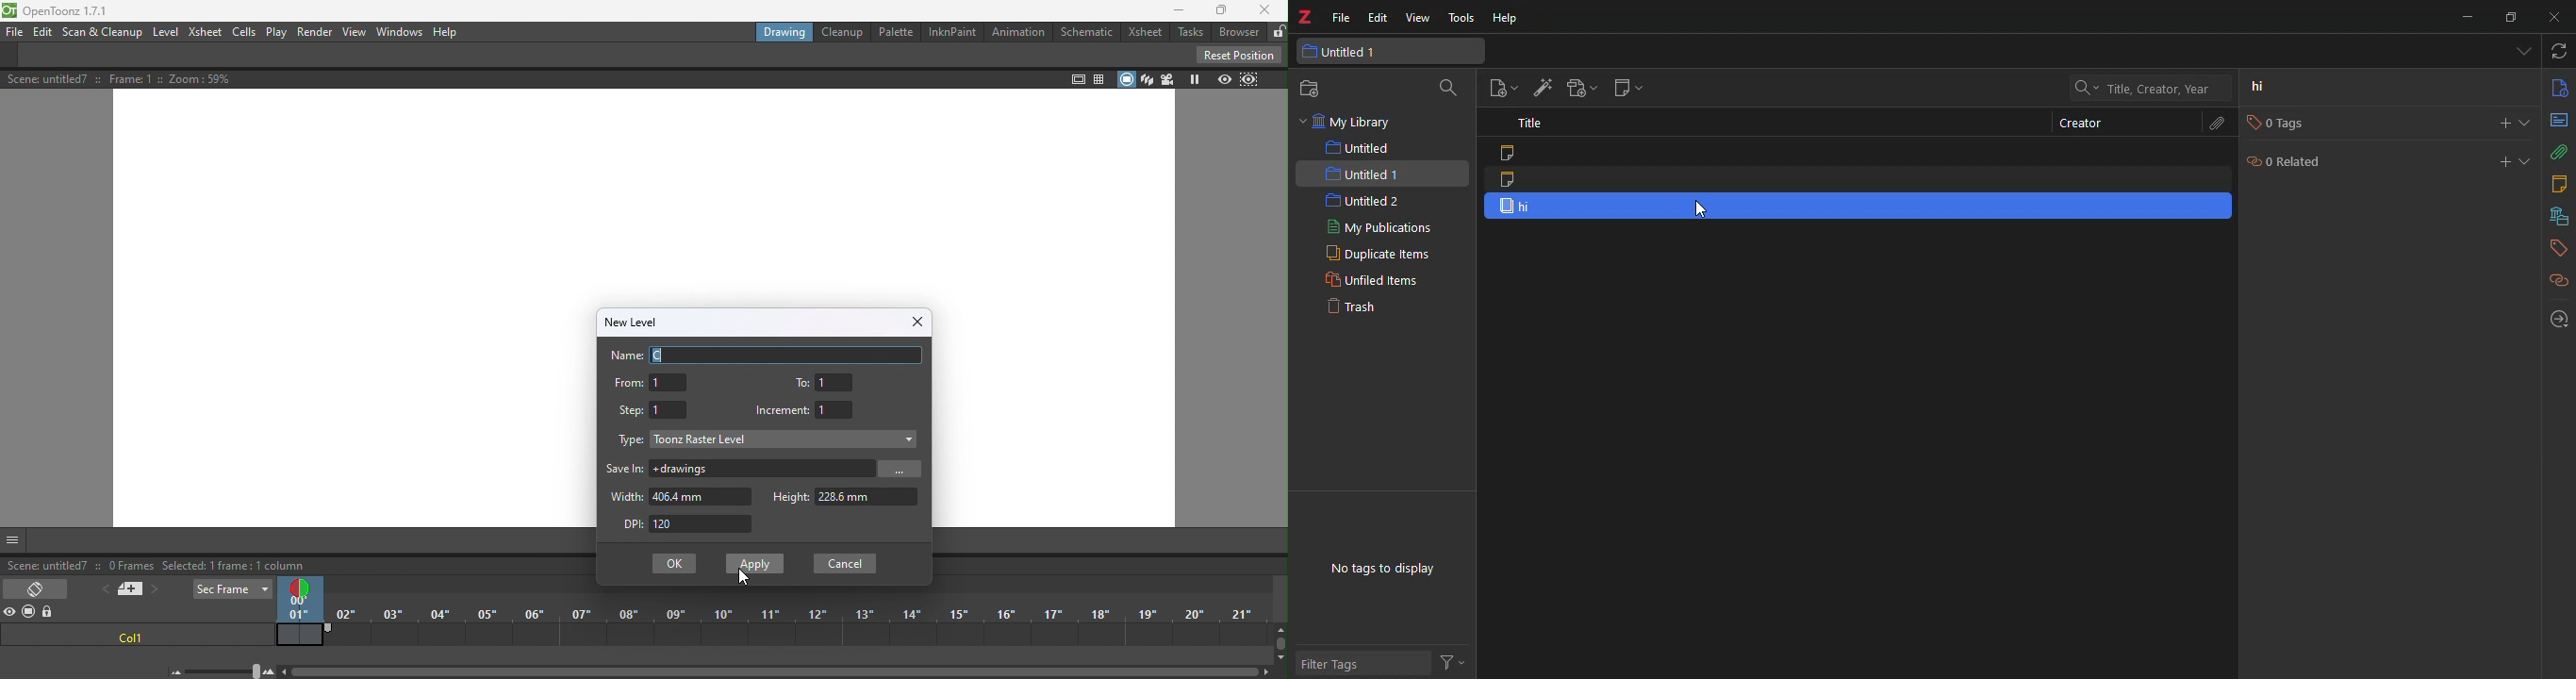 This screenshot has height=700, width=2576. I want to click on search, so click(1451, 88).